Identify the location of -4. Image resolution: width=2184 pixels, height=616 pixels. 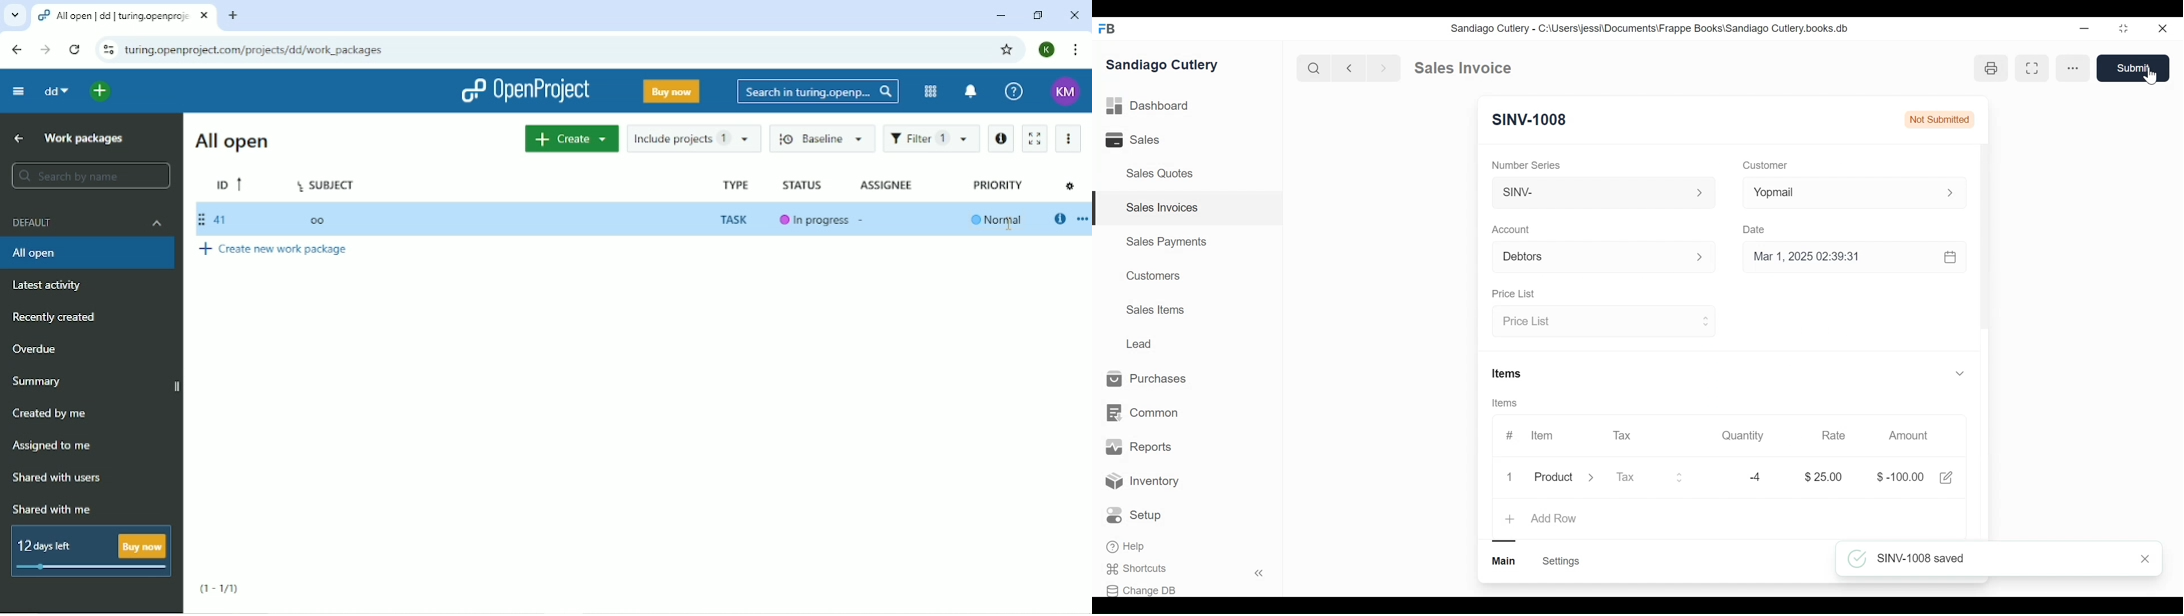
(1756, 478).